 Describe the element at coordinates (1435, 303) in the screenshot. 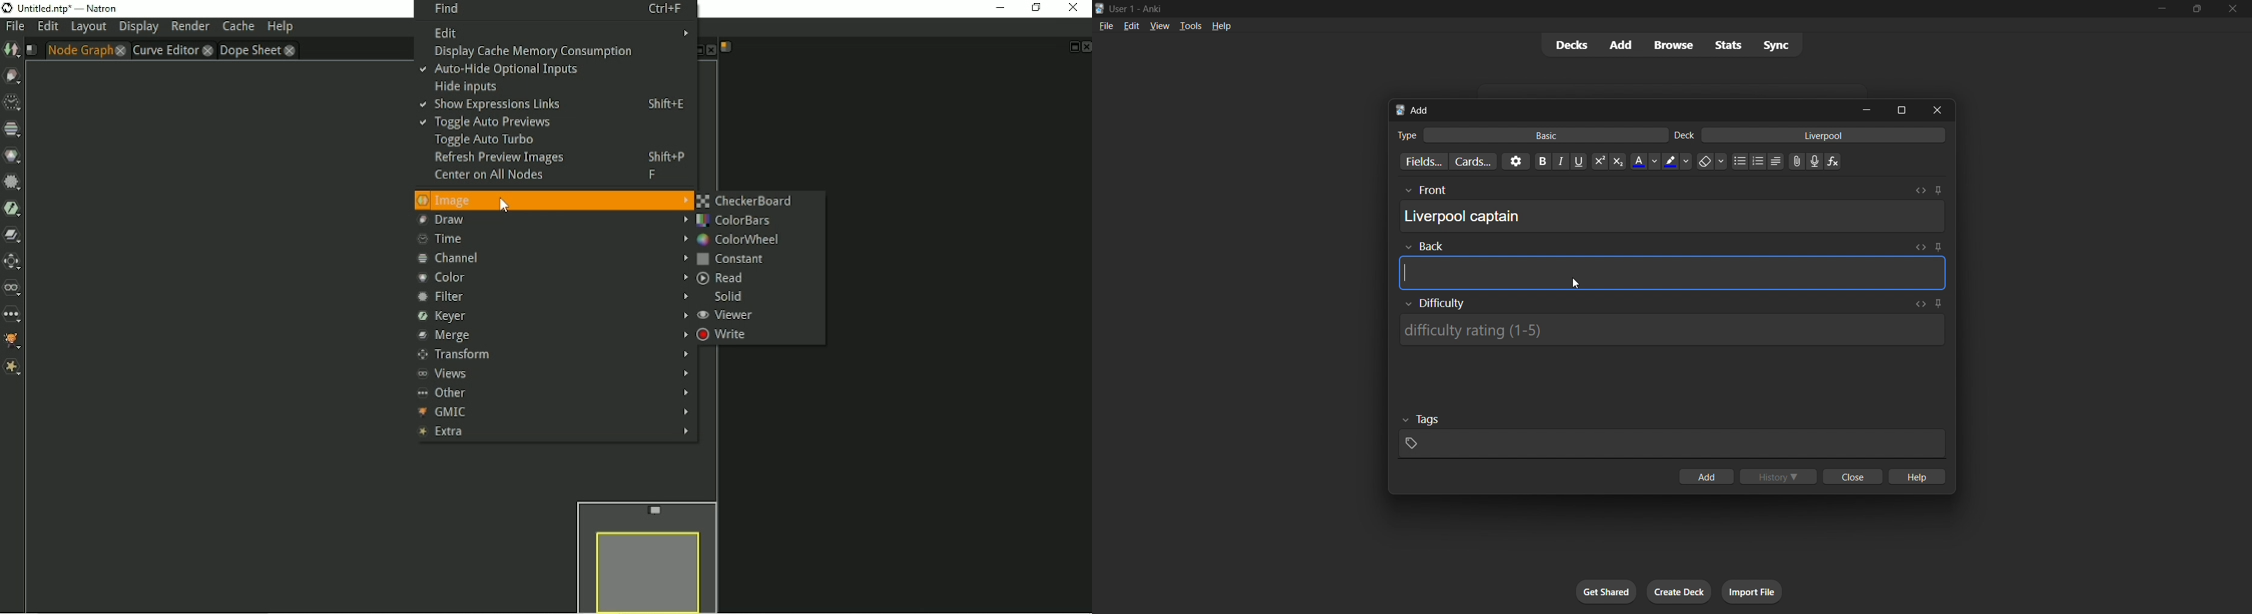

I see `Show/Hide Difficulty rating input box` at that location.